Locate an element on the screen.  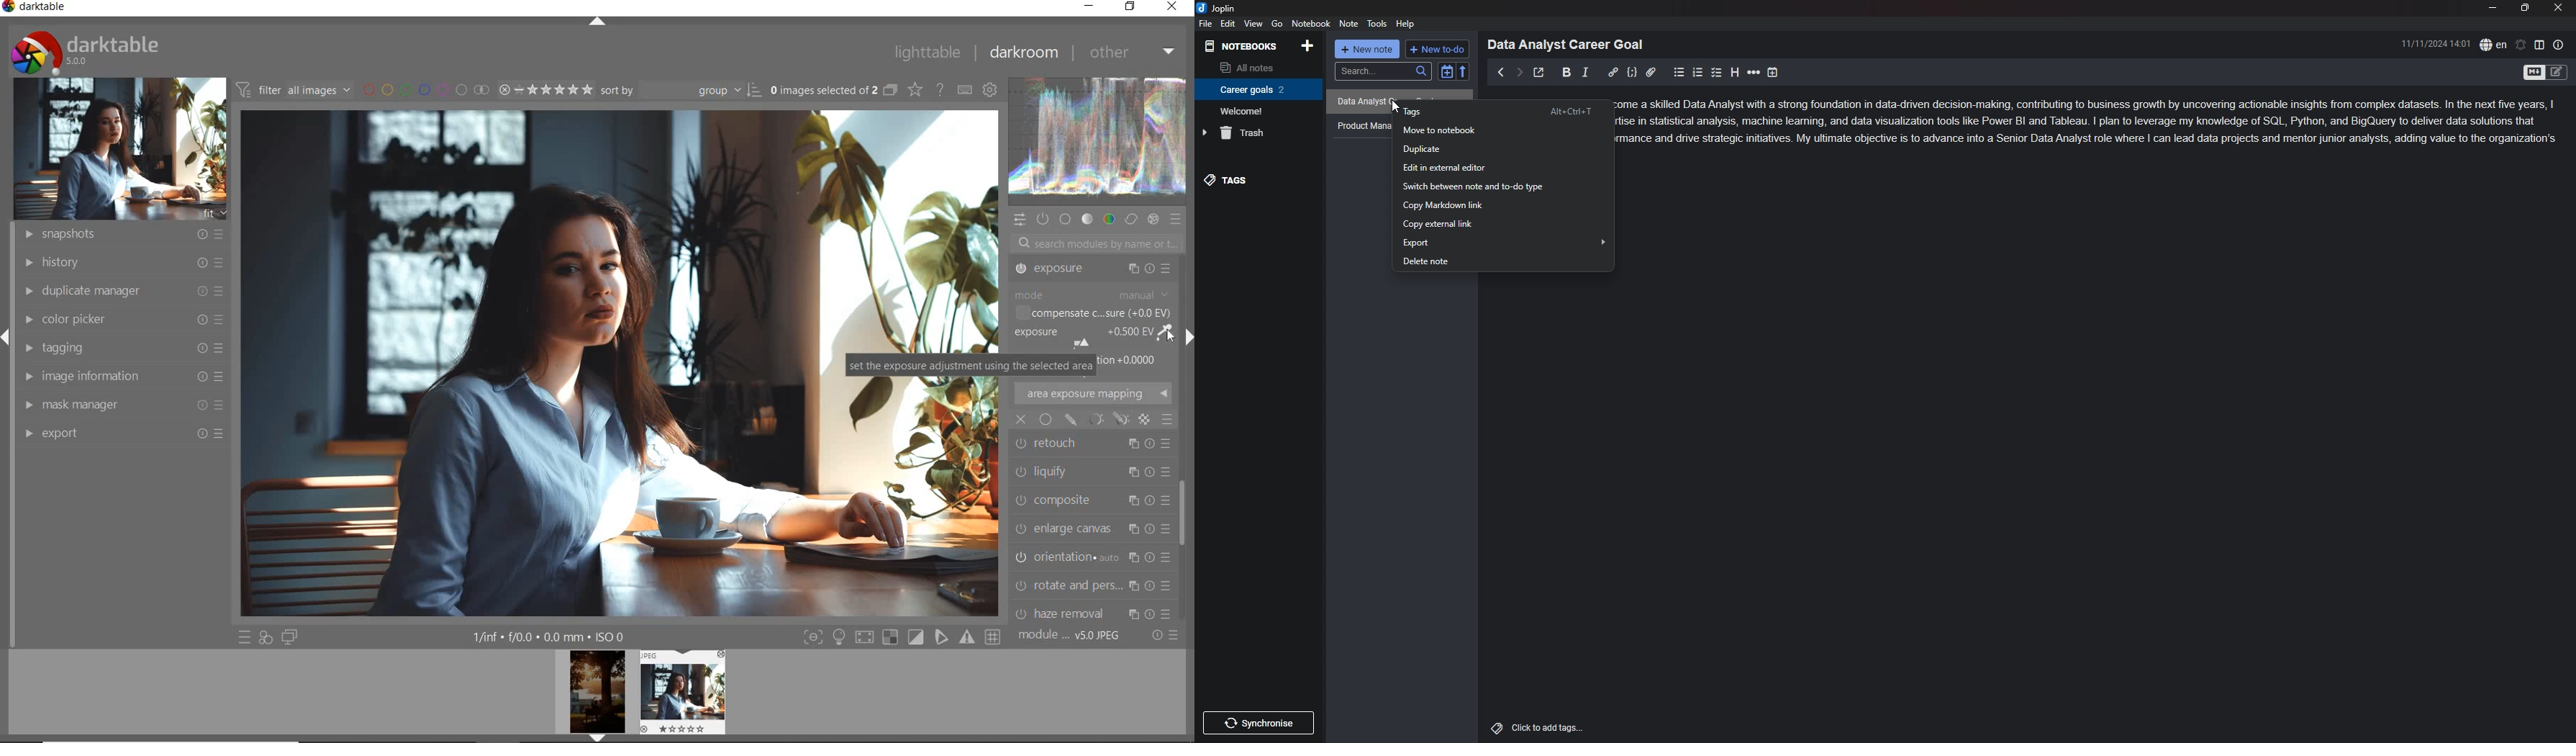
Cursor is located at coordinates (1396, 108).